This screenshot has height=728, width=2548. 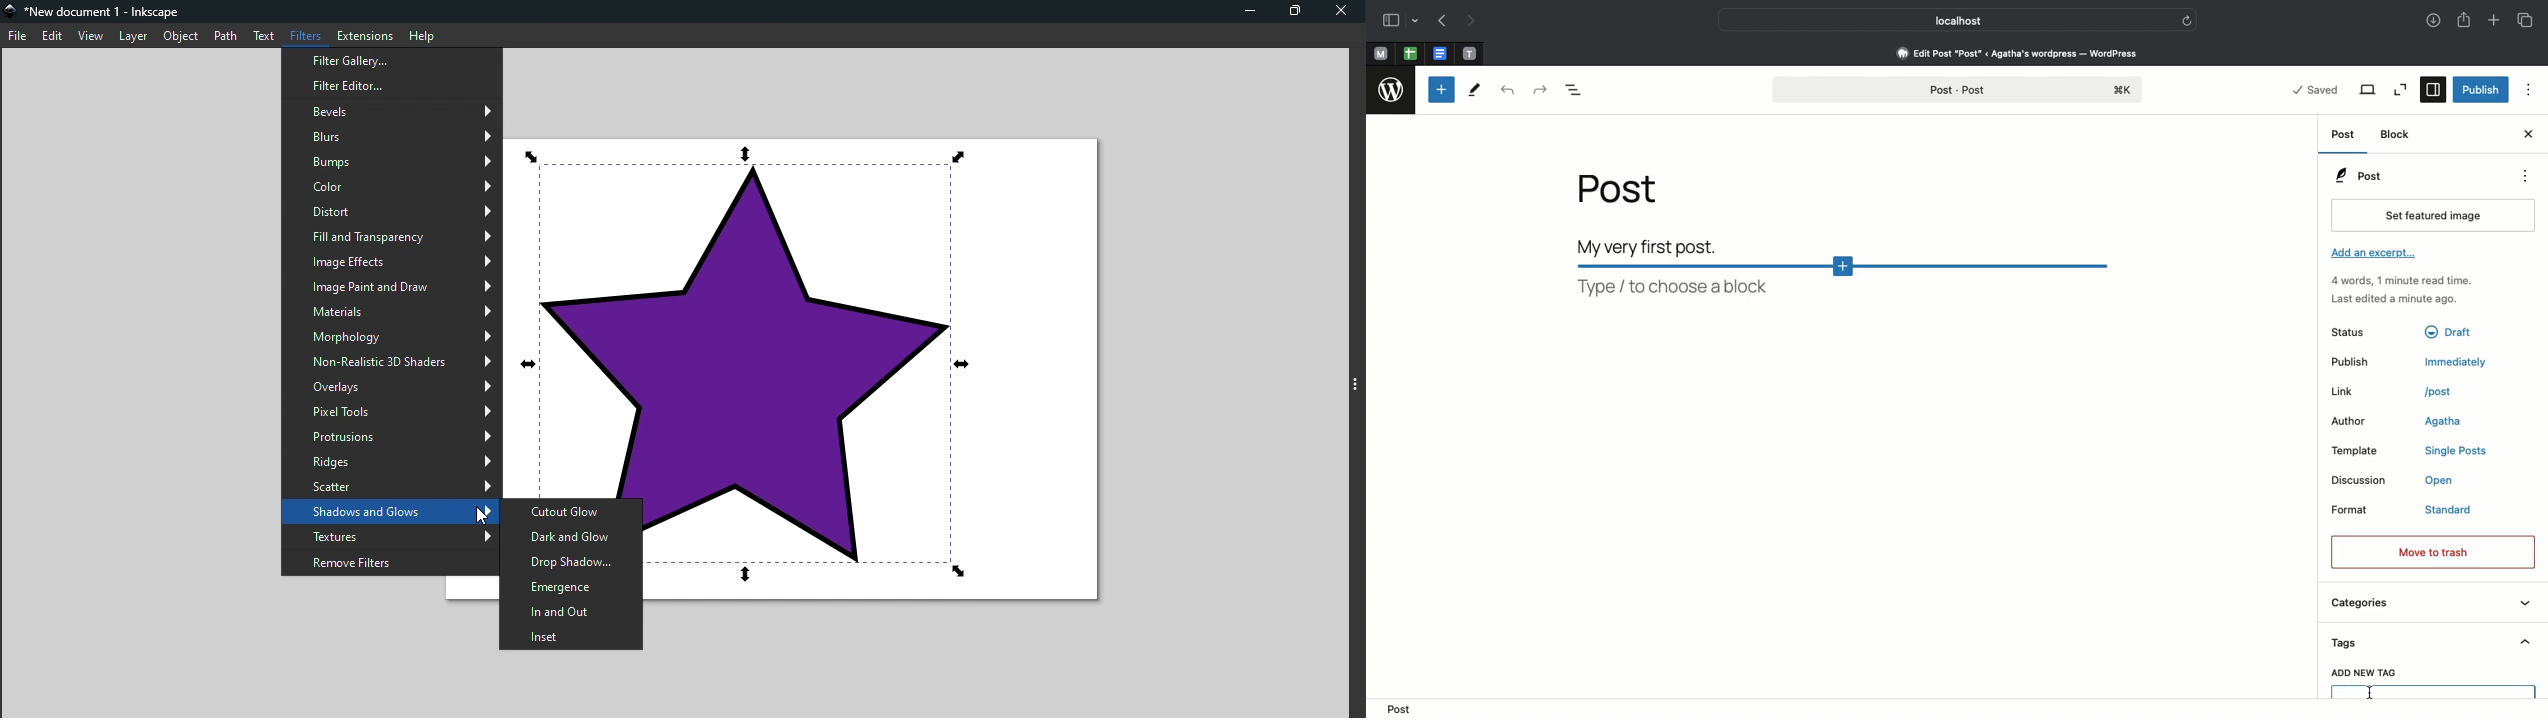 I want to click on Tabs, so click(x=2524, y=19).